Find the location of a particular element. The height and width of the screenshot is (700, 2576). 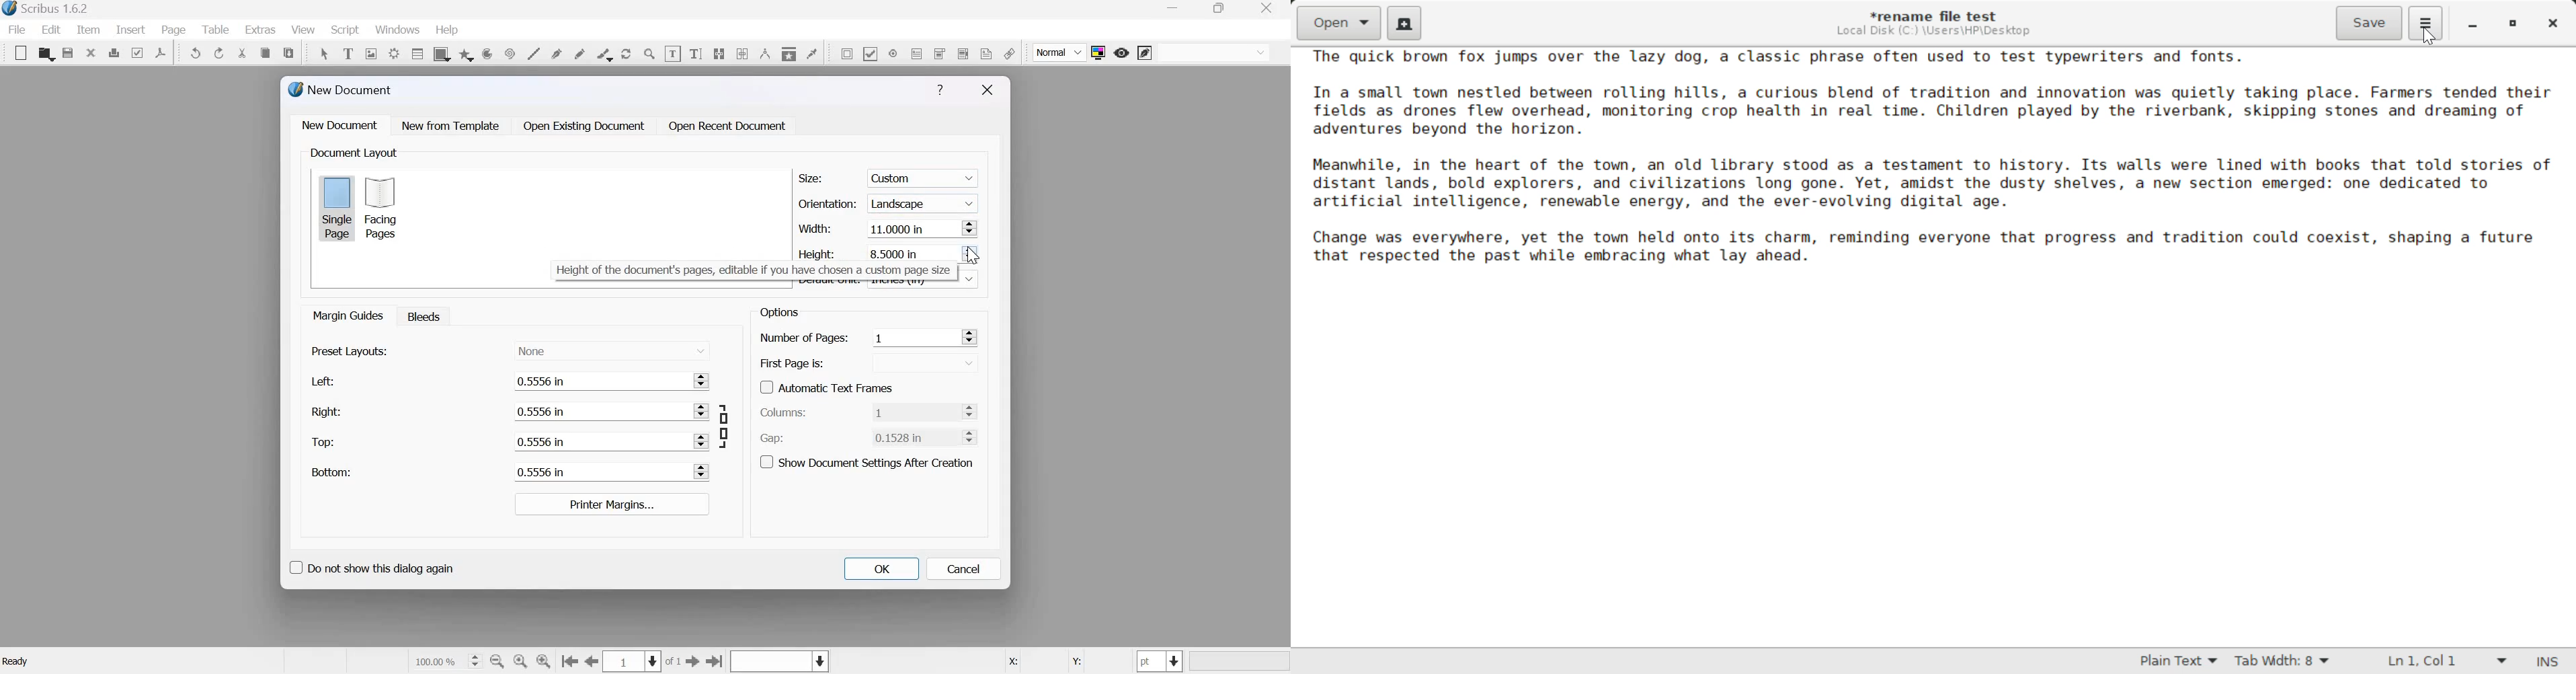

PDF check box is located at coordinates (870, 52).